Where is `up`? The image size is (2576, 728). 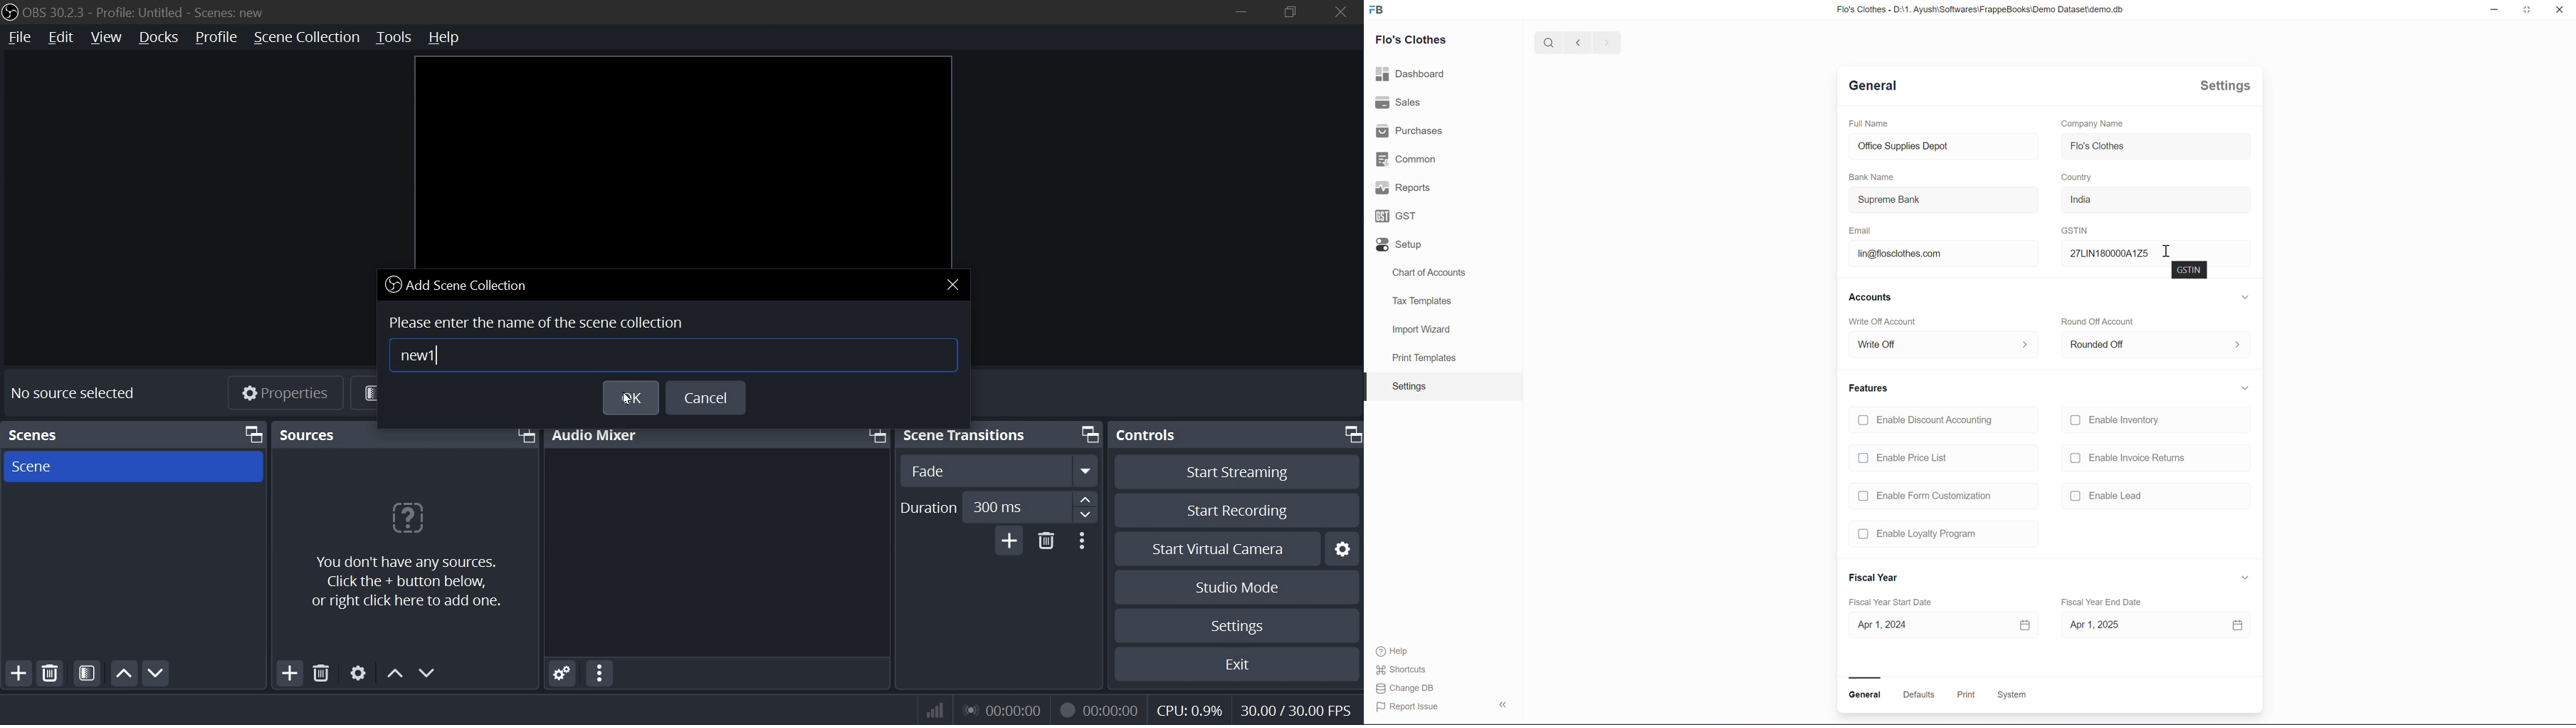 up is located at coordinates (1084, 499).